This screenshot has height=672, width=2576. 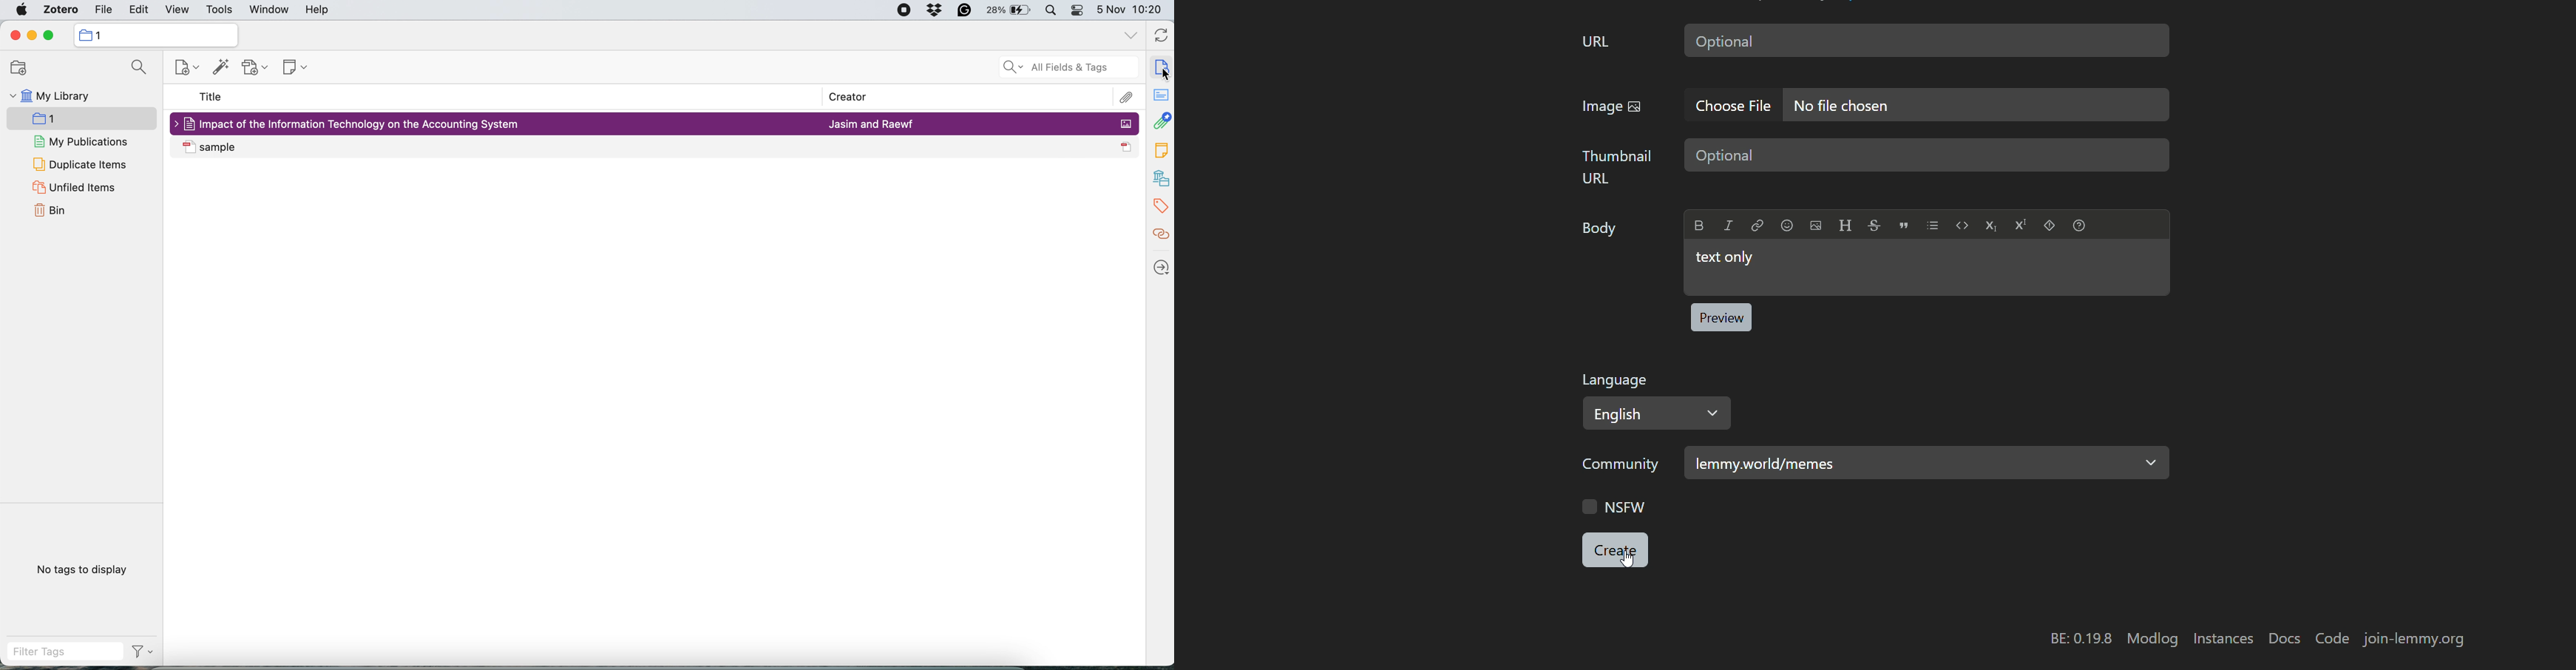 I want to click on icon, so click(x=1127, y=123).